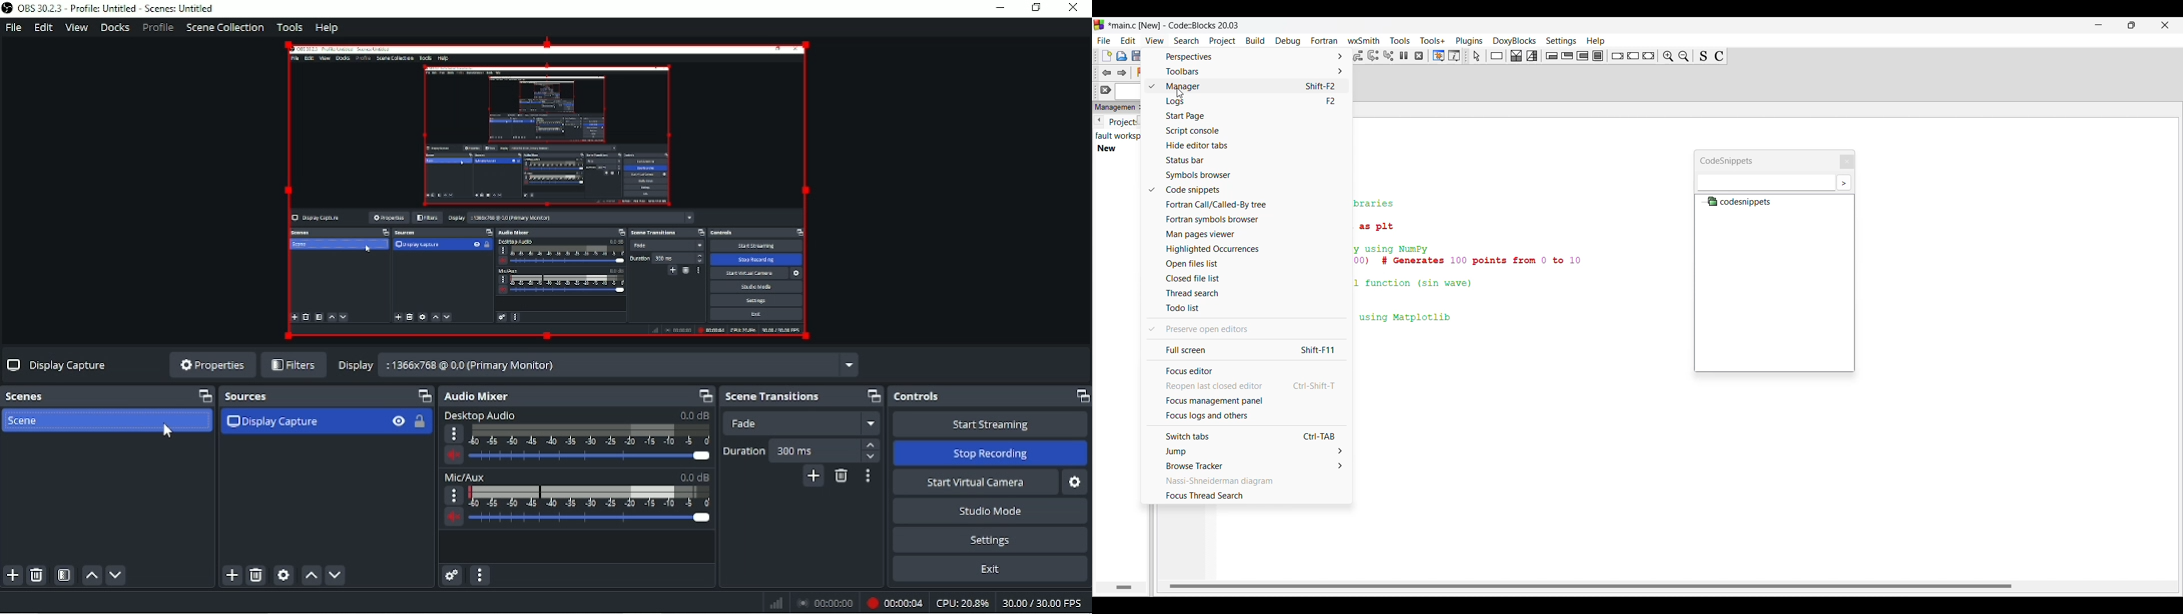 The image size is (2184, 616). What do you see at coordinates (226, 27) in the screenshot?
I see `Scene collection` at bounding box center [226, 27].